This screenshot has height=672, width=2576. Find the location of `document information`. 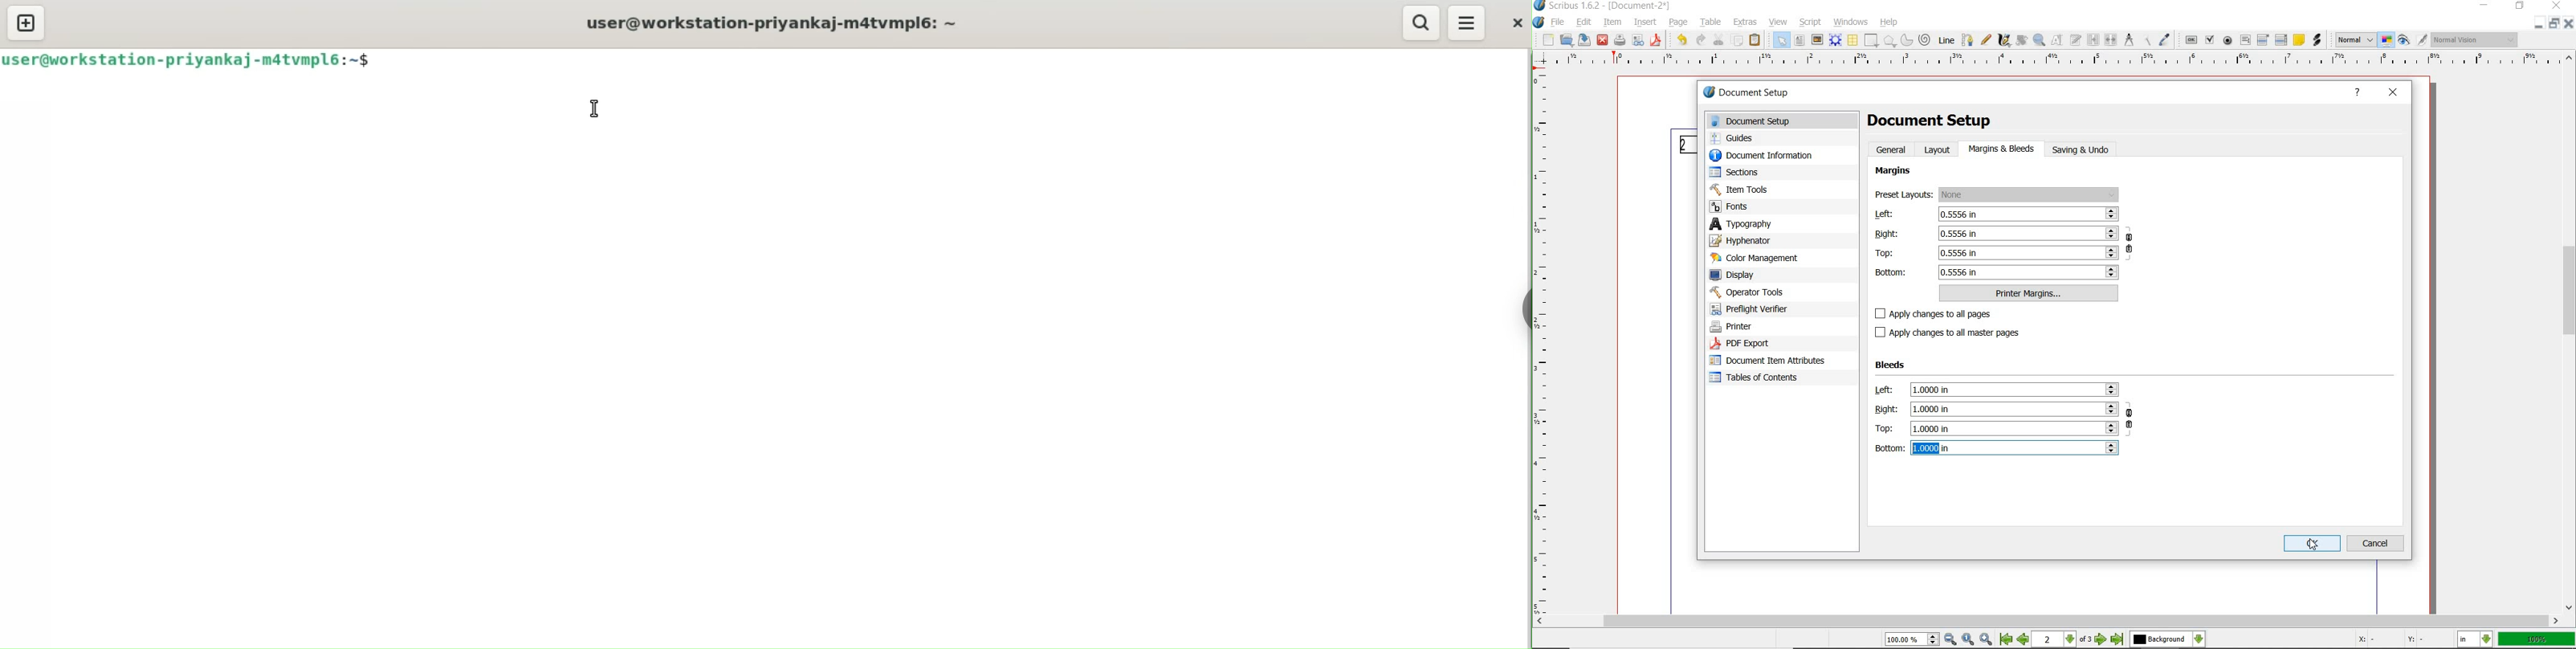

document information is located at coordinates (1774, 156).